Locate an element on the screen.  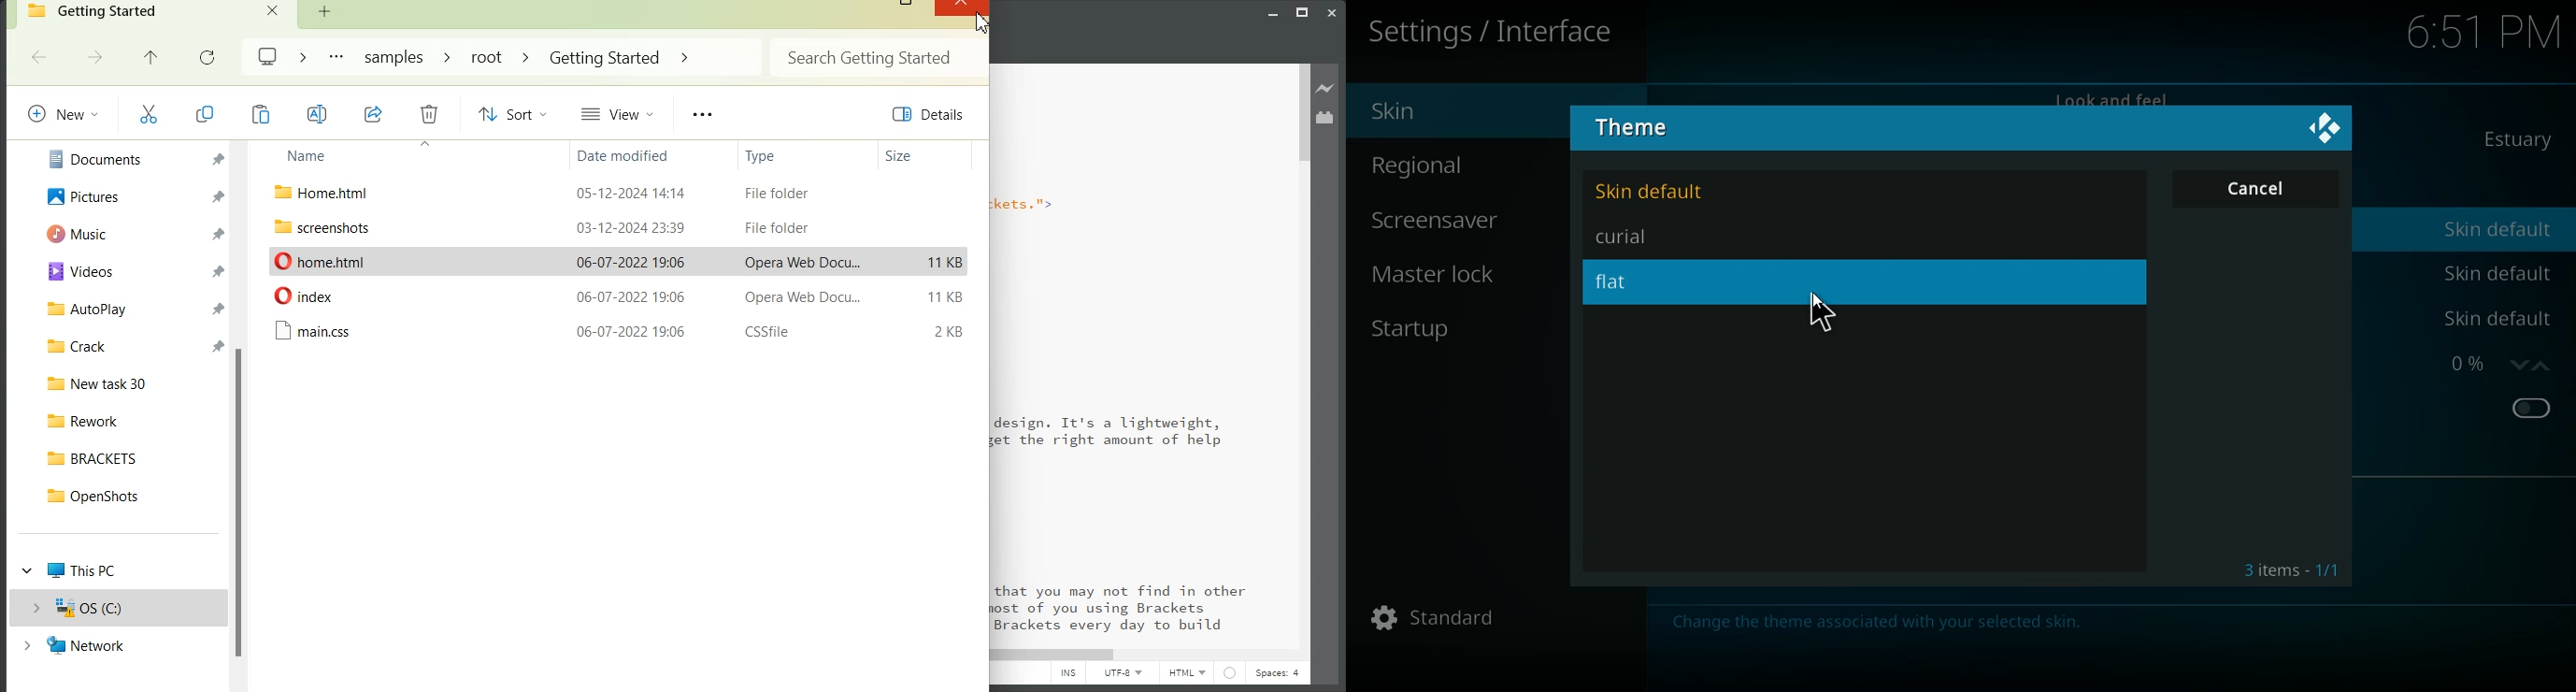
Cut is located at coordinates (149, 114).